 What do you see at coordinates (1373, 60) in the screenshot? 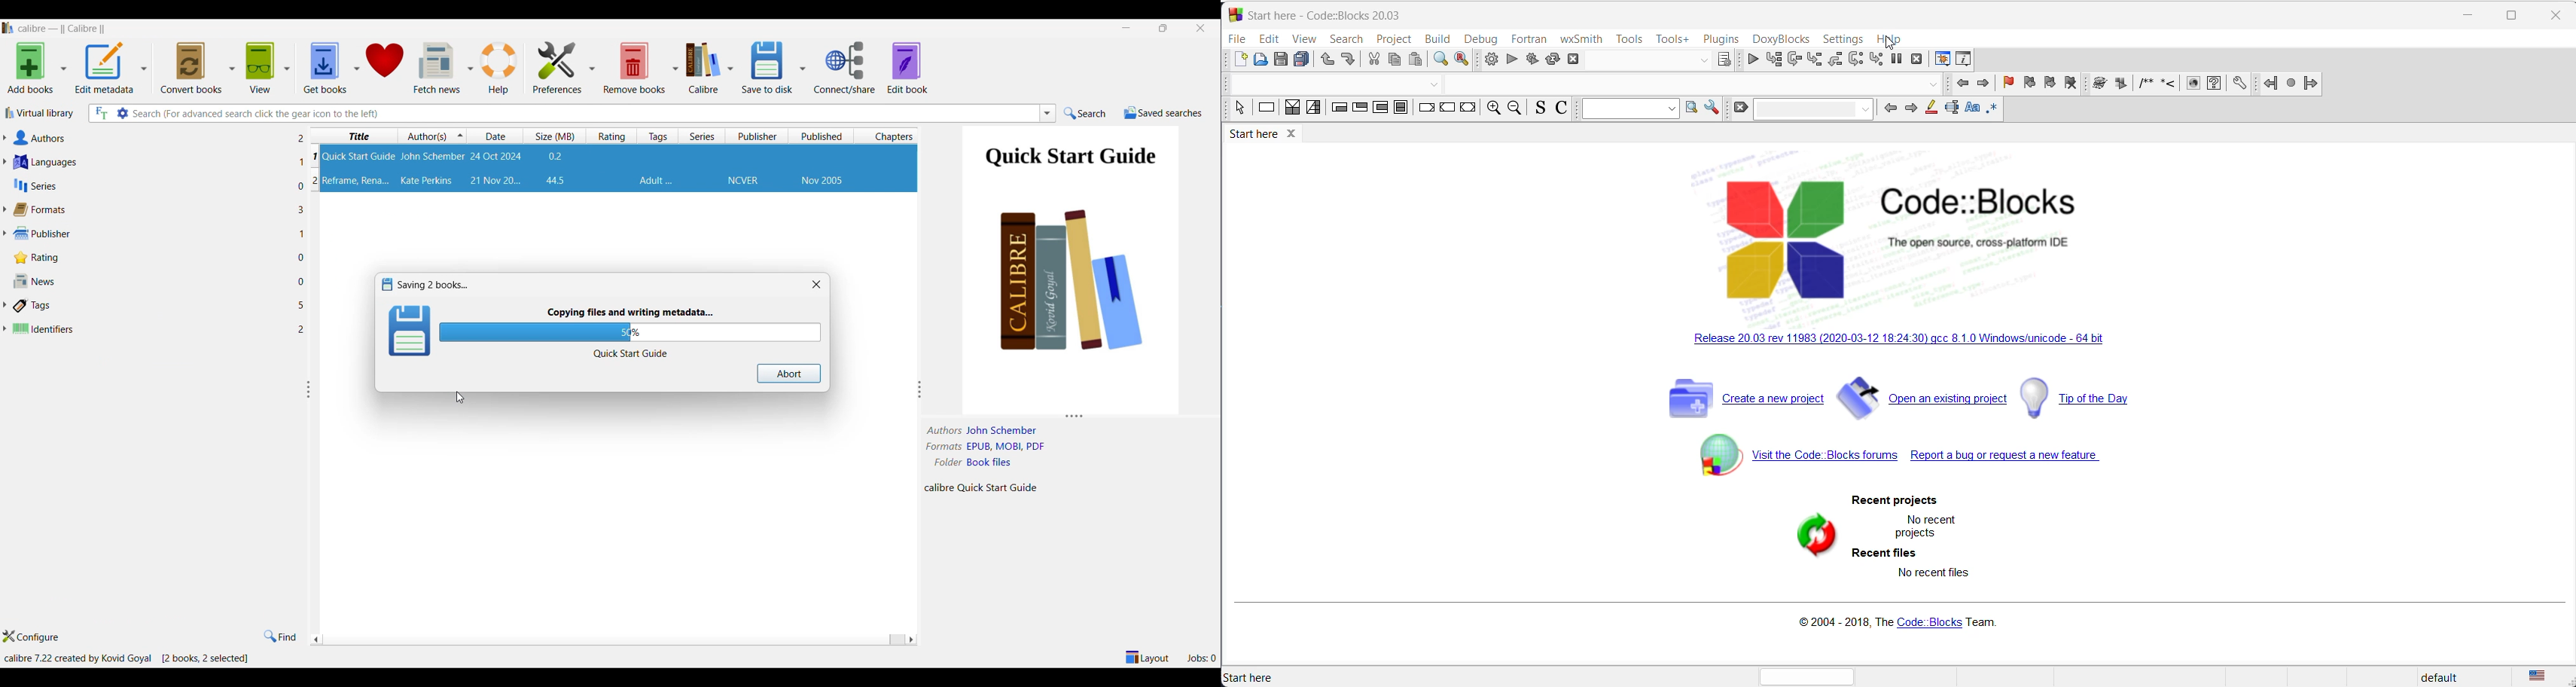
I see `cut` at bounding box center [1373, 60].